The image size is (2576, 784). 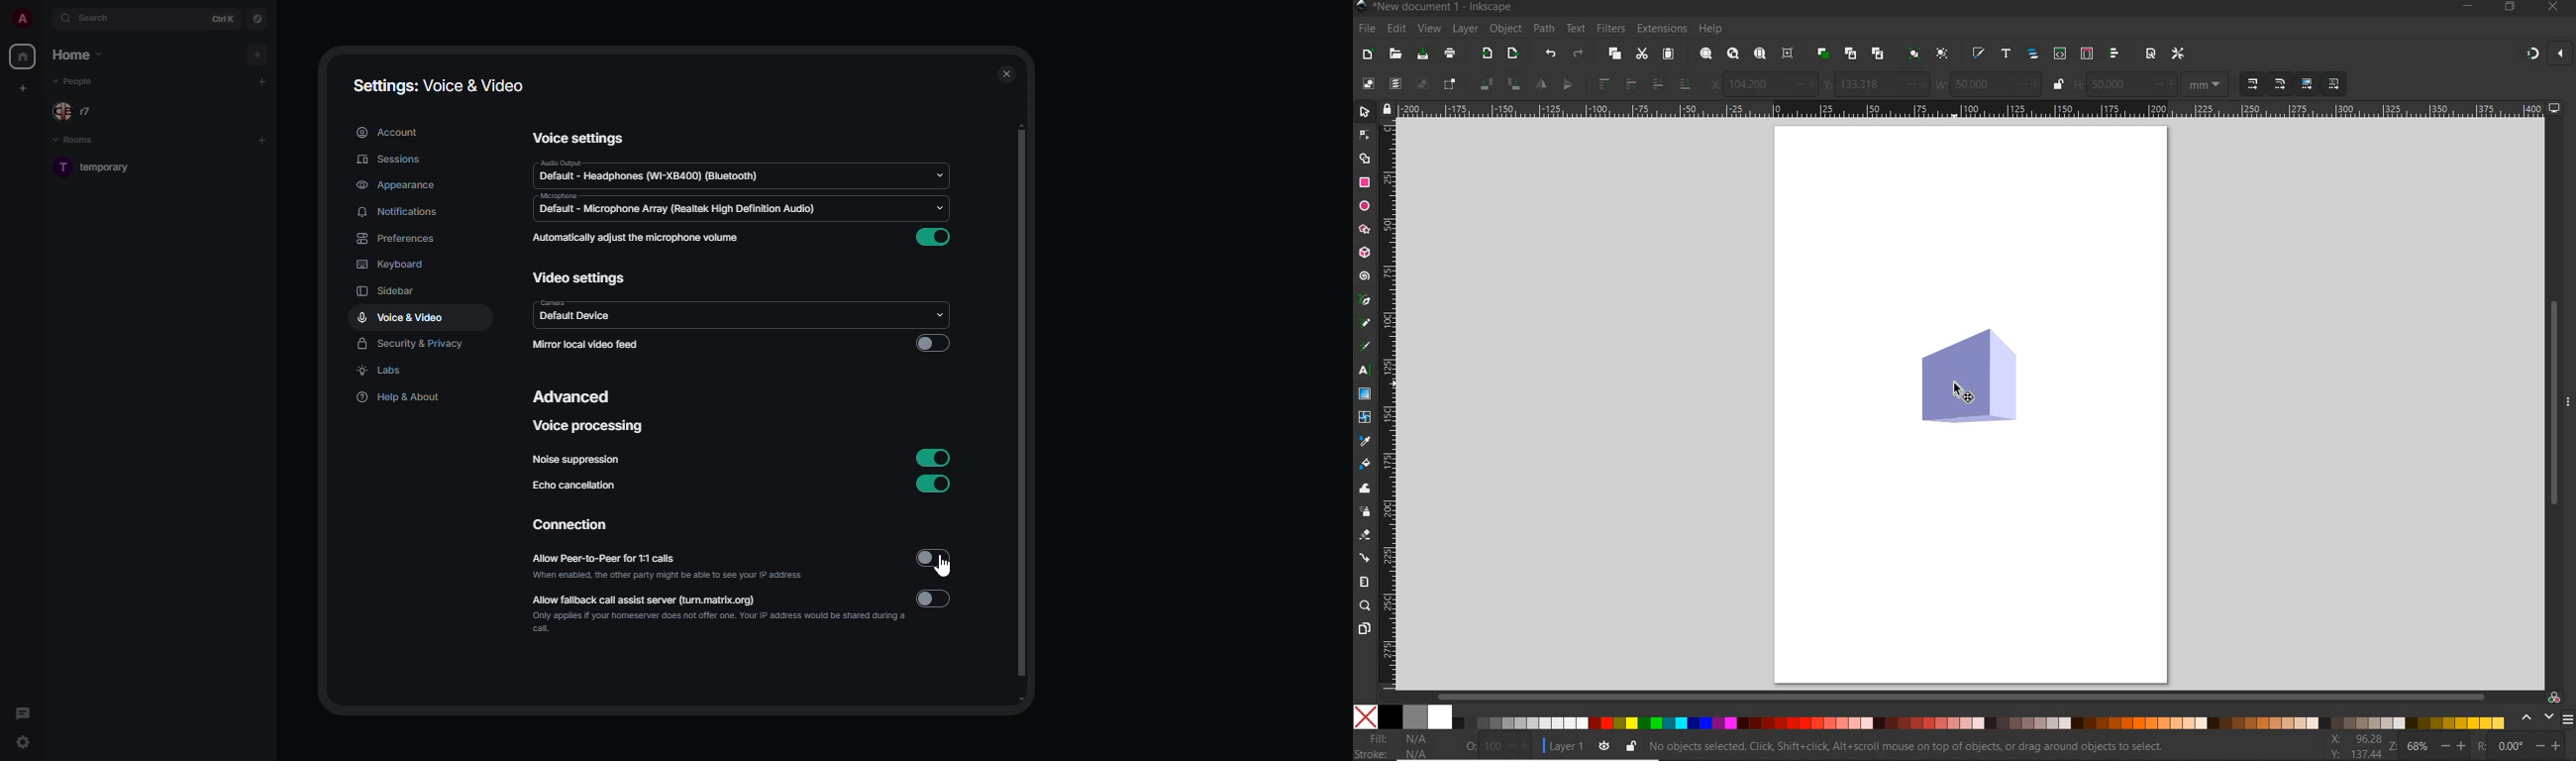 What do you see at coordinates (99, 20) in the screenshot?
I see `search` at bounding box center [99, 20].